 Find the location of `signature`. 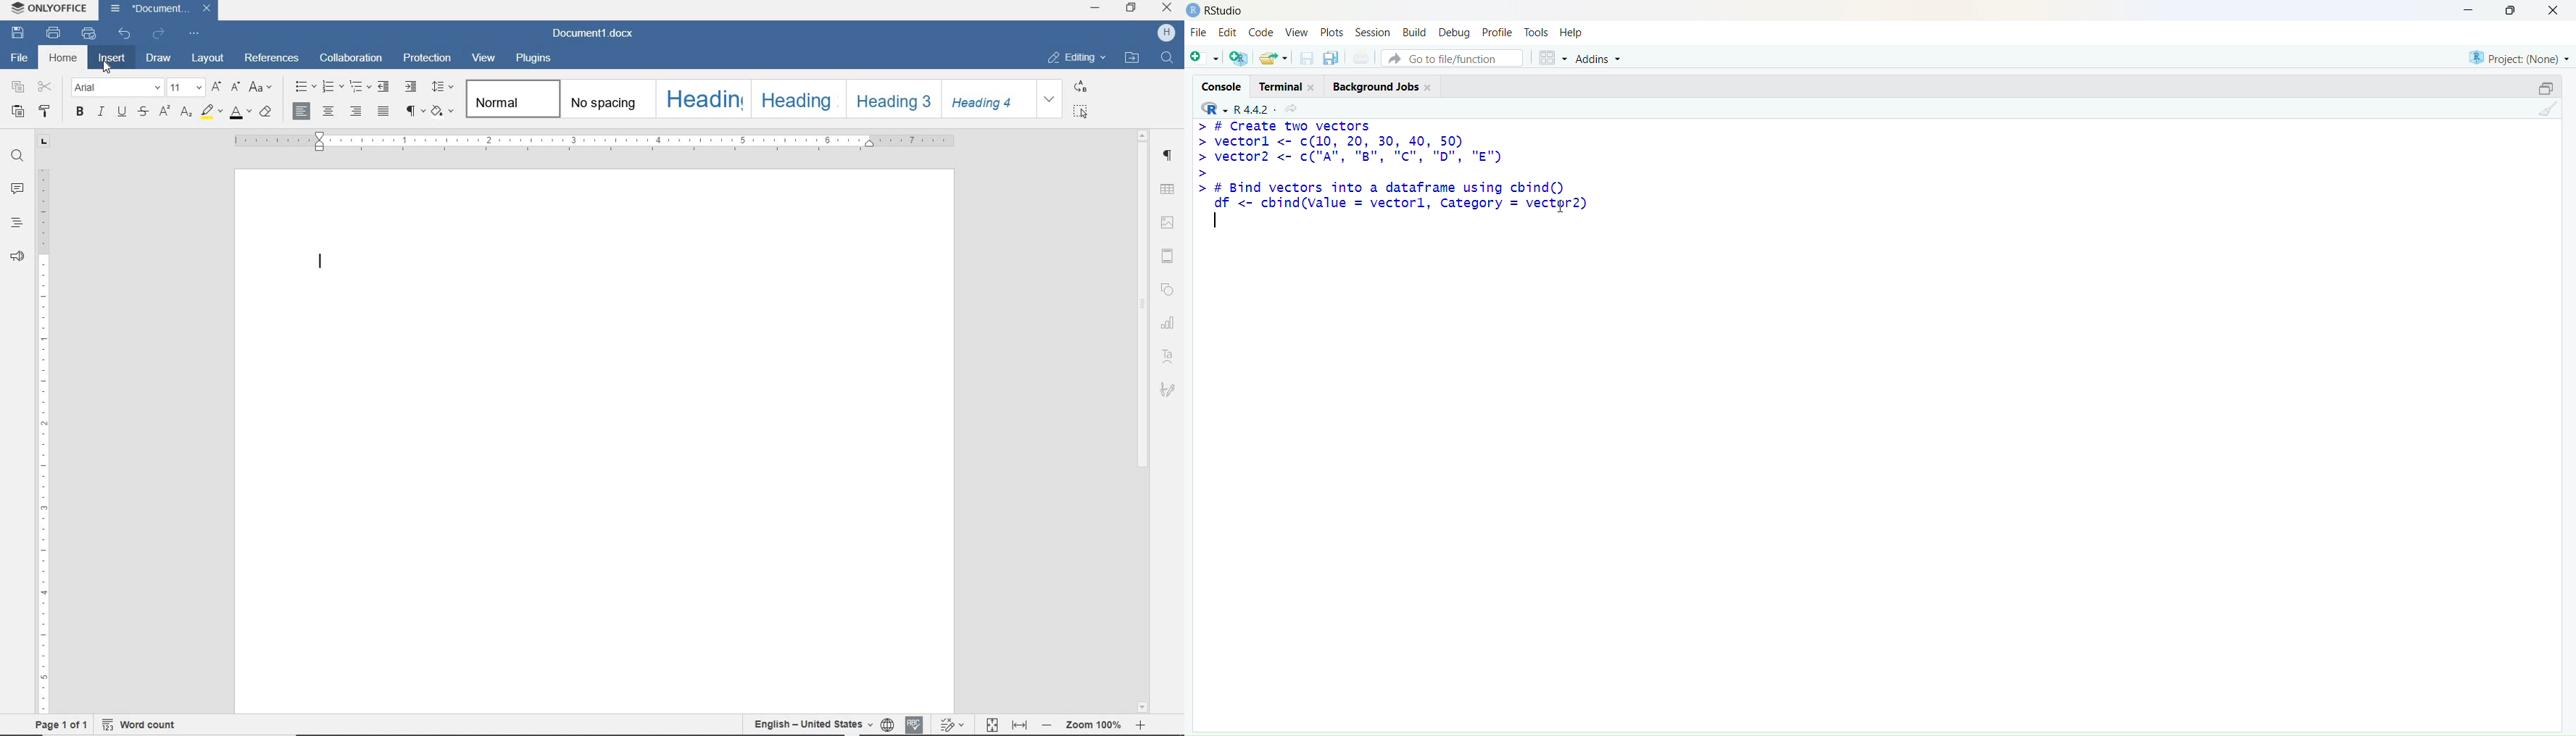

signature is located at coordinates (1171, 391).